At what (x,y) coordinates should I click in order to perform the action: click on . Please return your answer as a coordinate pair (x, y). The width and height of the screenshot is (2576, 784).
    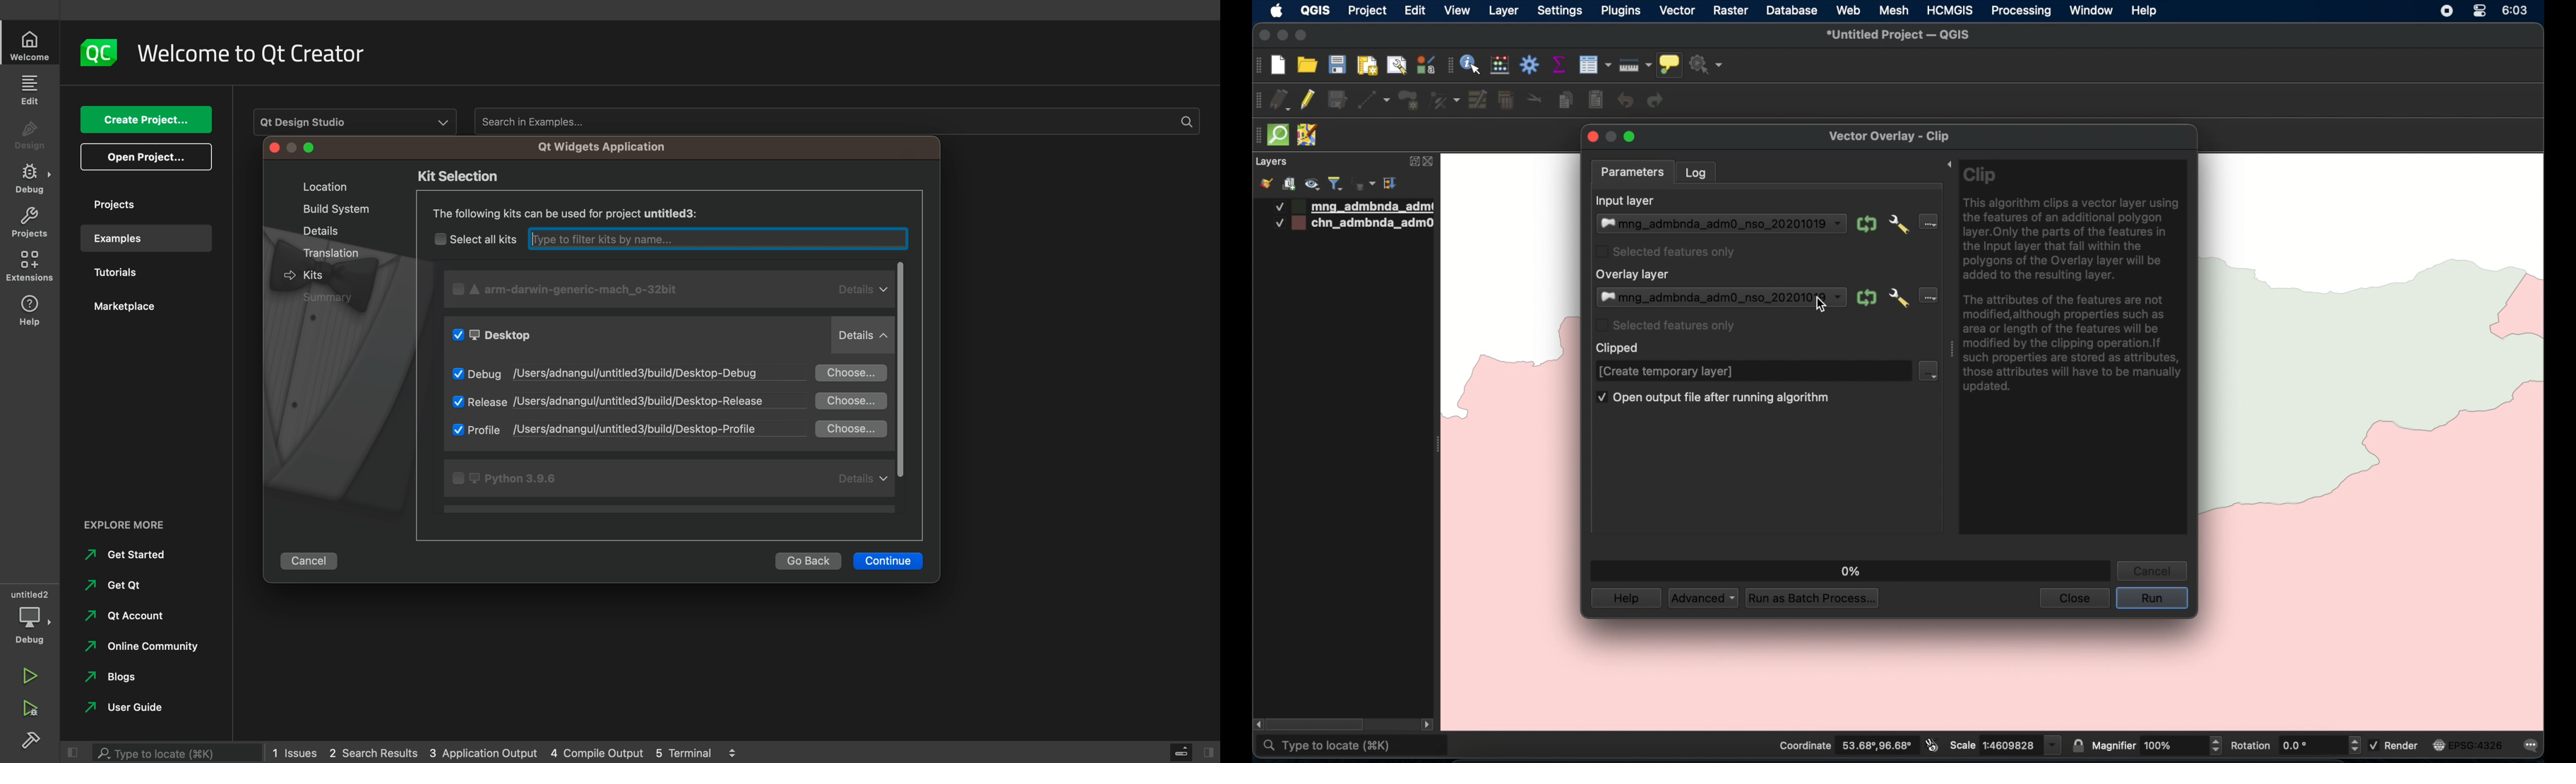
    Looking at the image, I should click on (126, 555).